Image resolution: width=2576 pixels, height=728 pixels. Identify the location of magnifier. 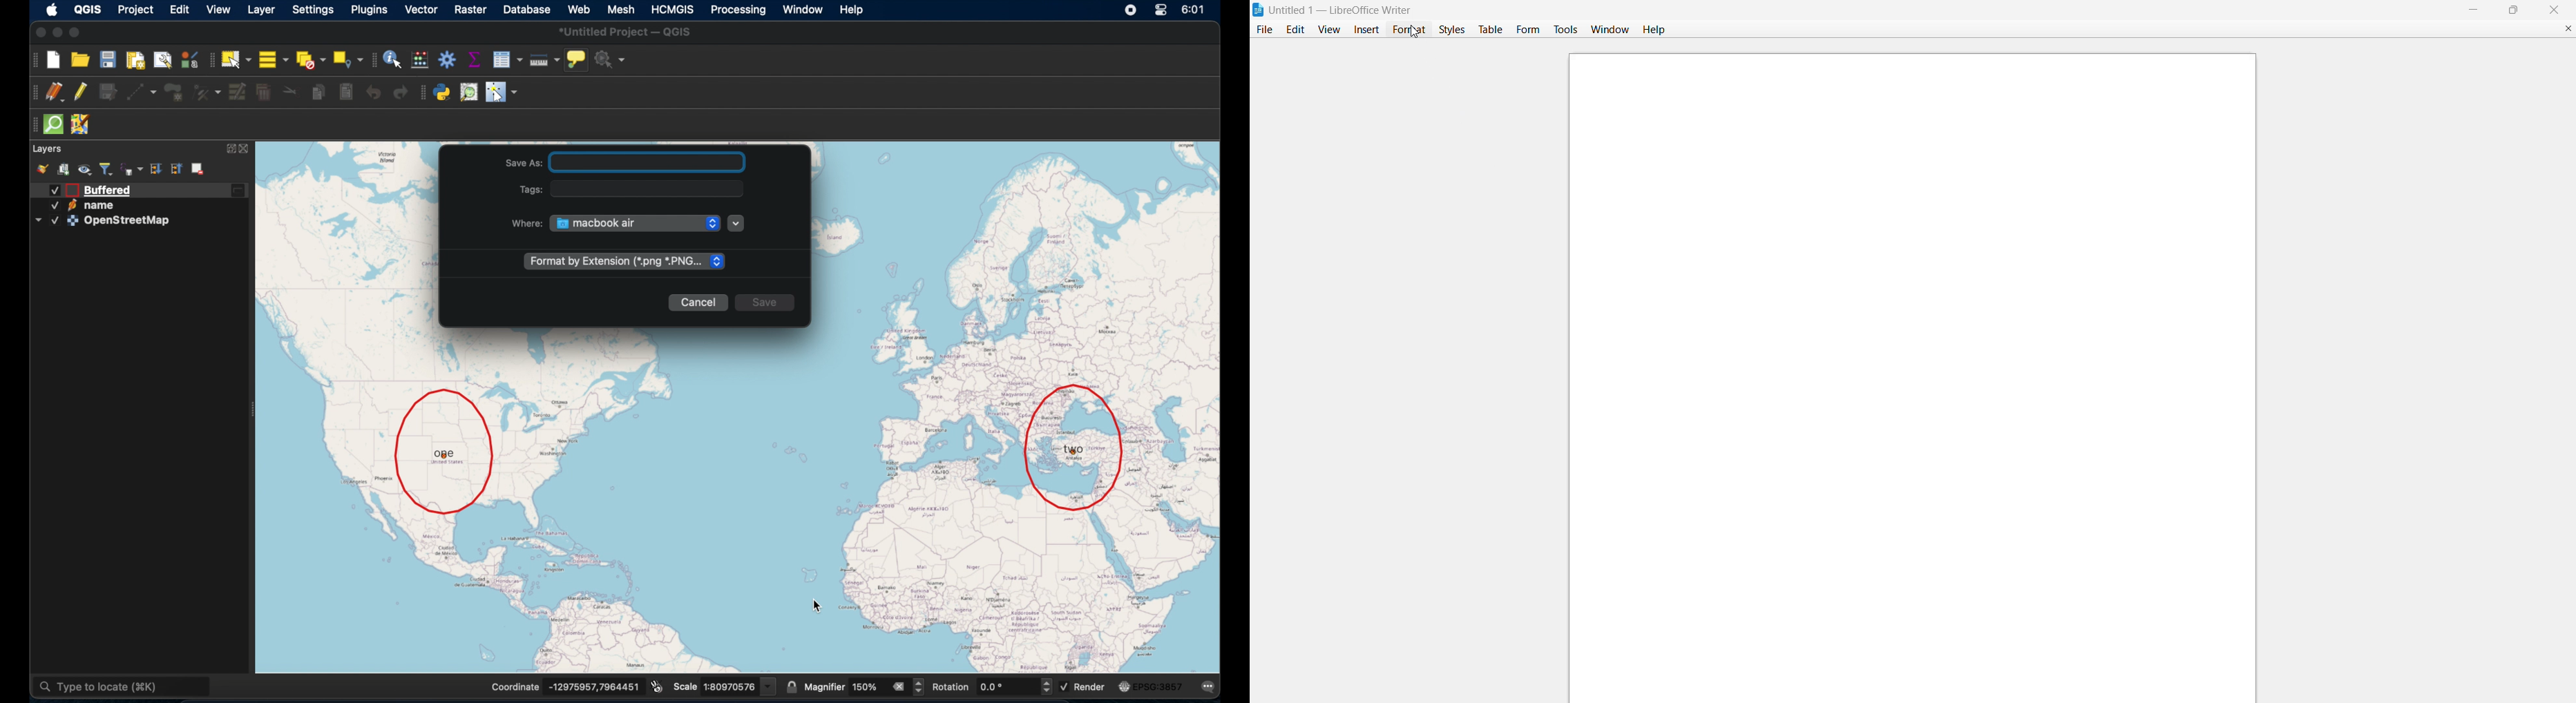
(826, 687).